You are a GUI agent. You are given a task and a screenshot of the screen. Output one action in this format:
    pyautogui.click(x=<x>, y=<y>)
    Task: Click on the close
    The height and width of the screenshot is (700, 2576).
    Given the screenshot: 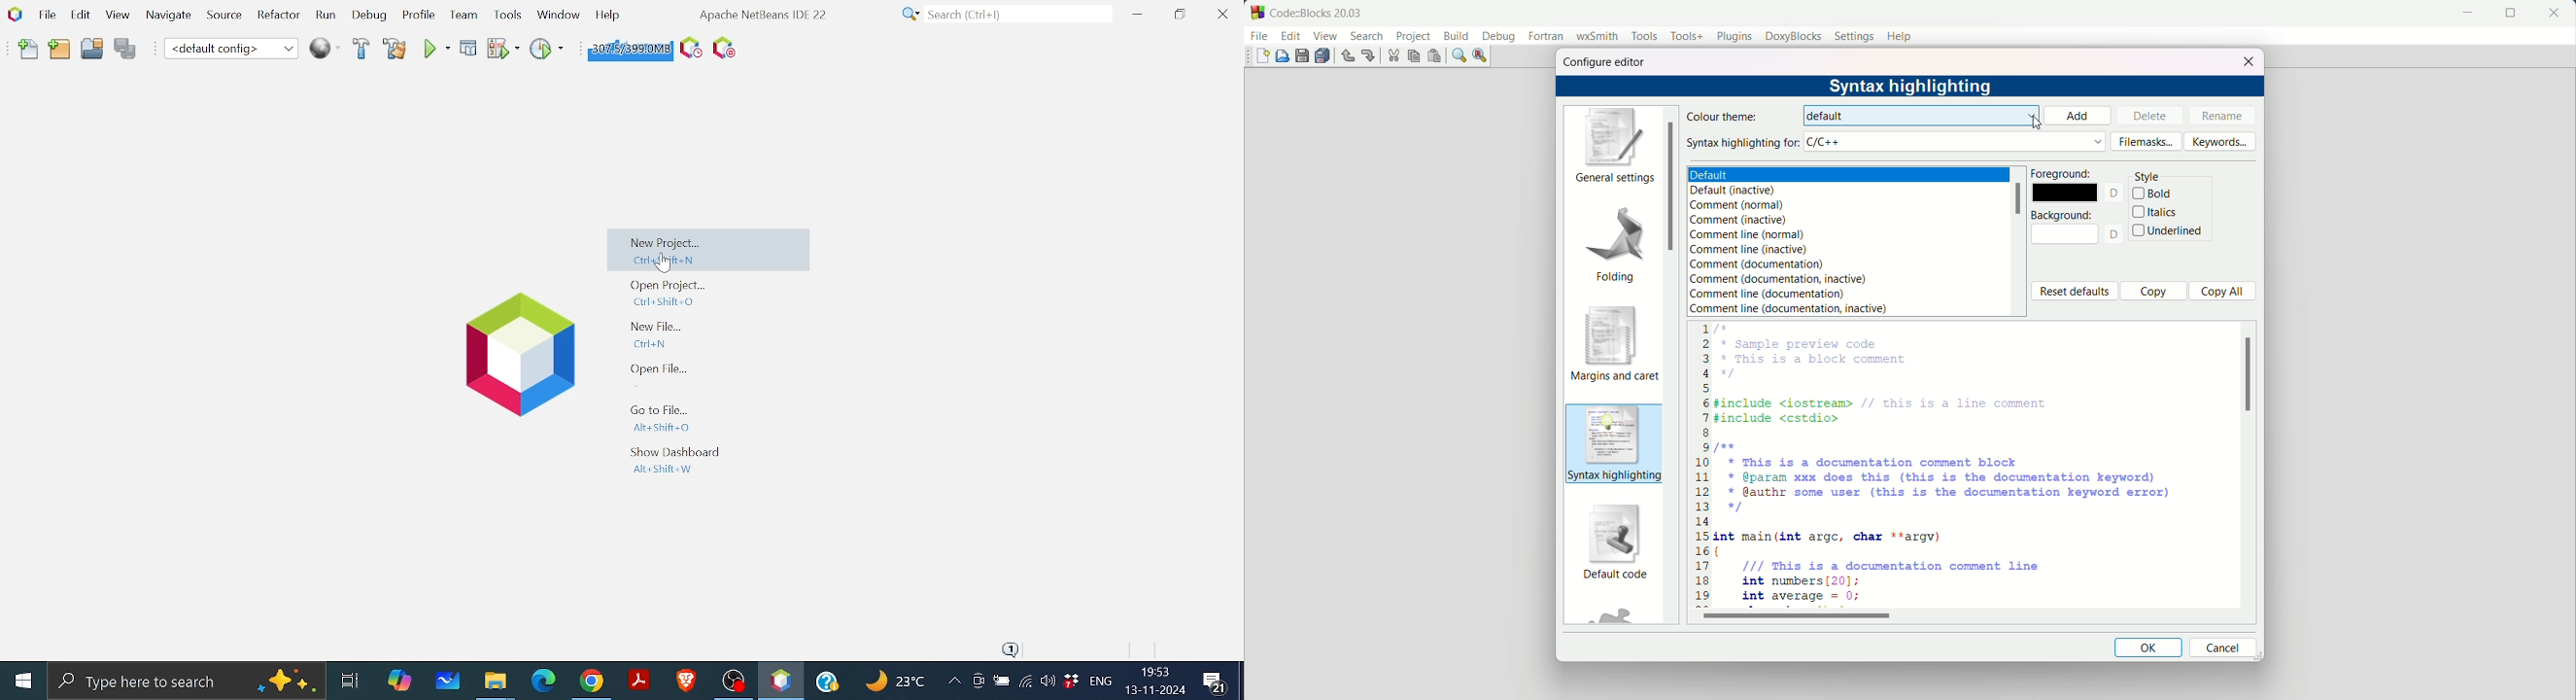 What is the action you would take?
    pyautogui.click(x=2554, y=13)
    